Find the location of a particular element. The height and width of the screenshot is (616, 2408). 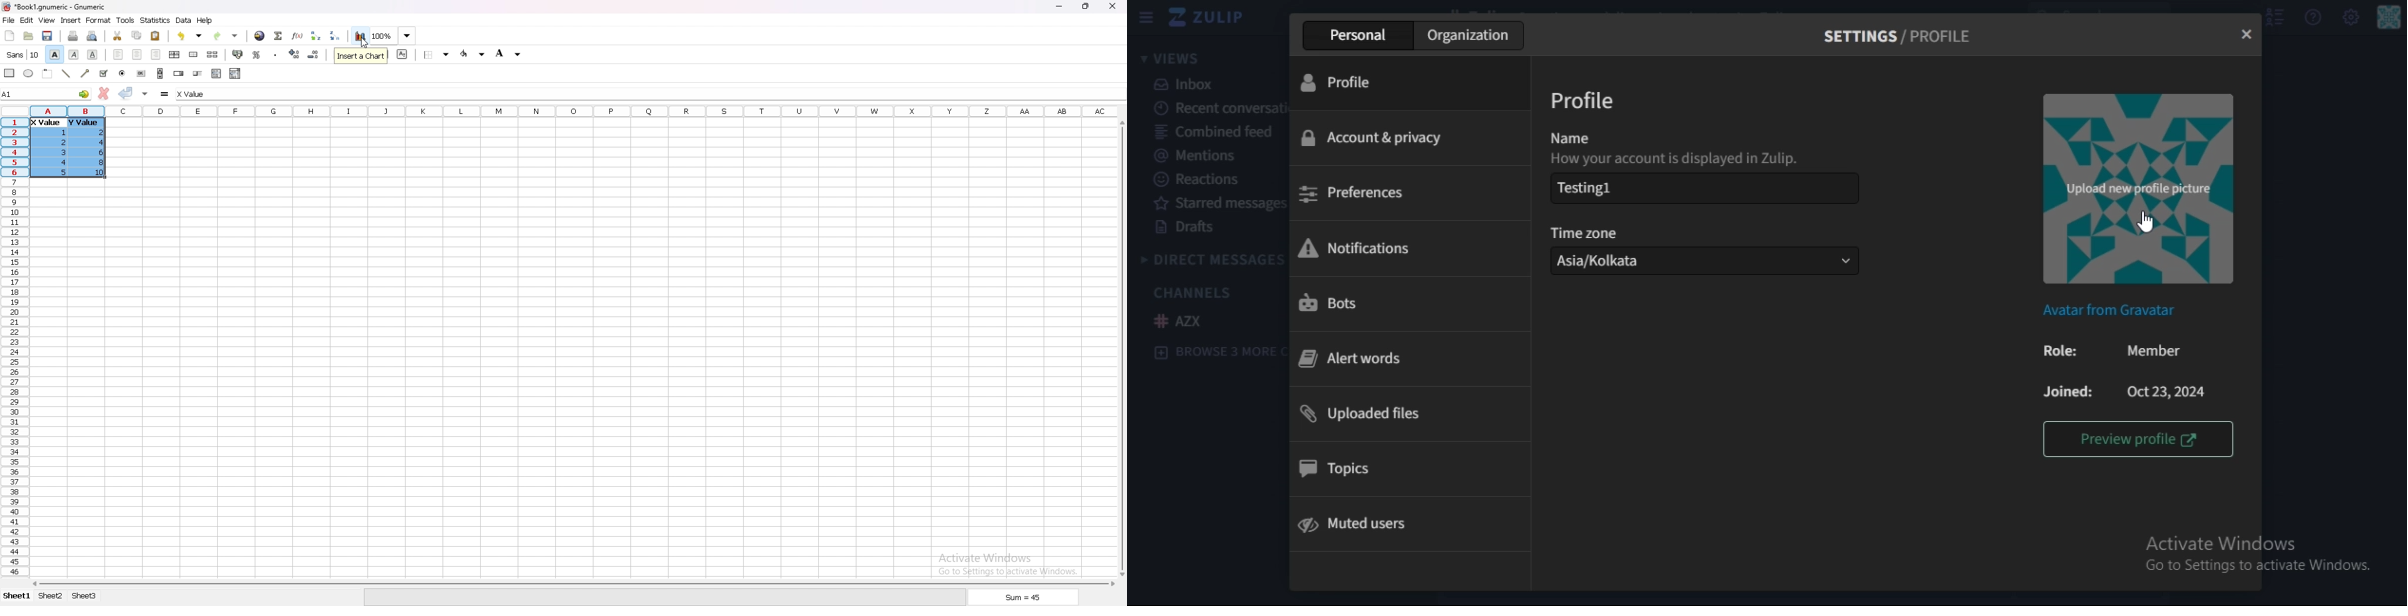

merge cells is located at coordinates (193, 55).